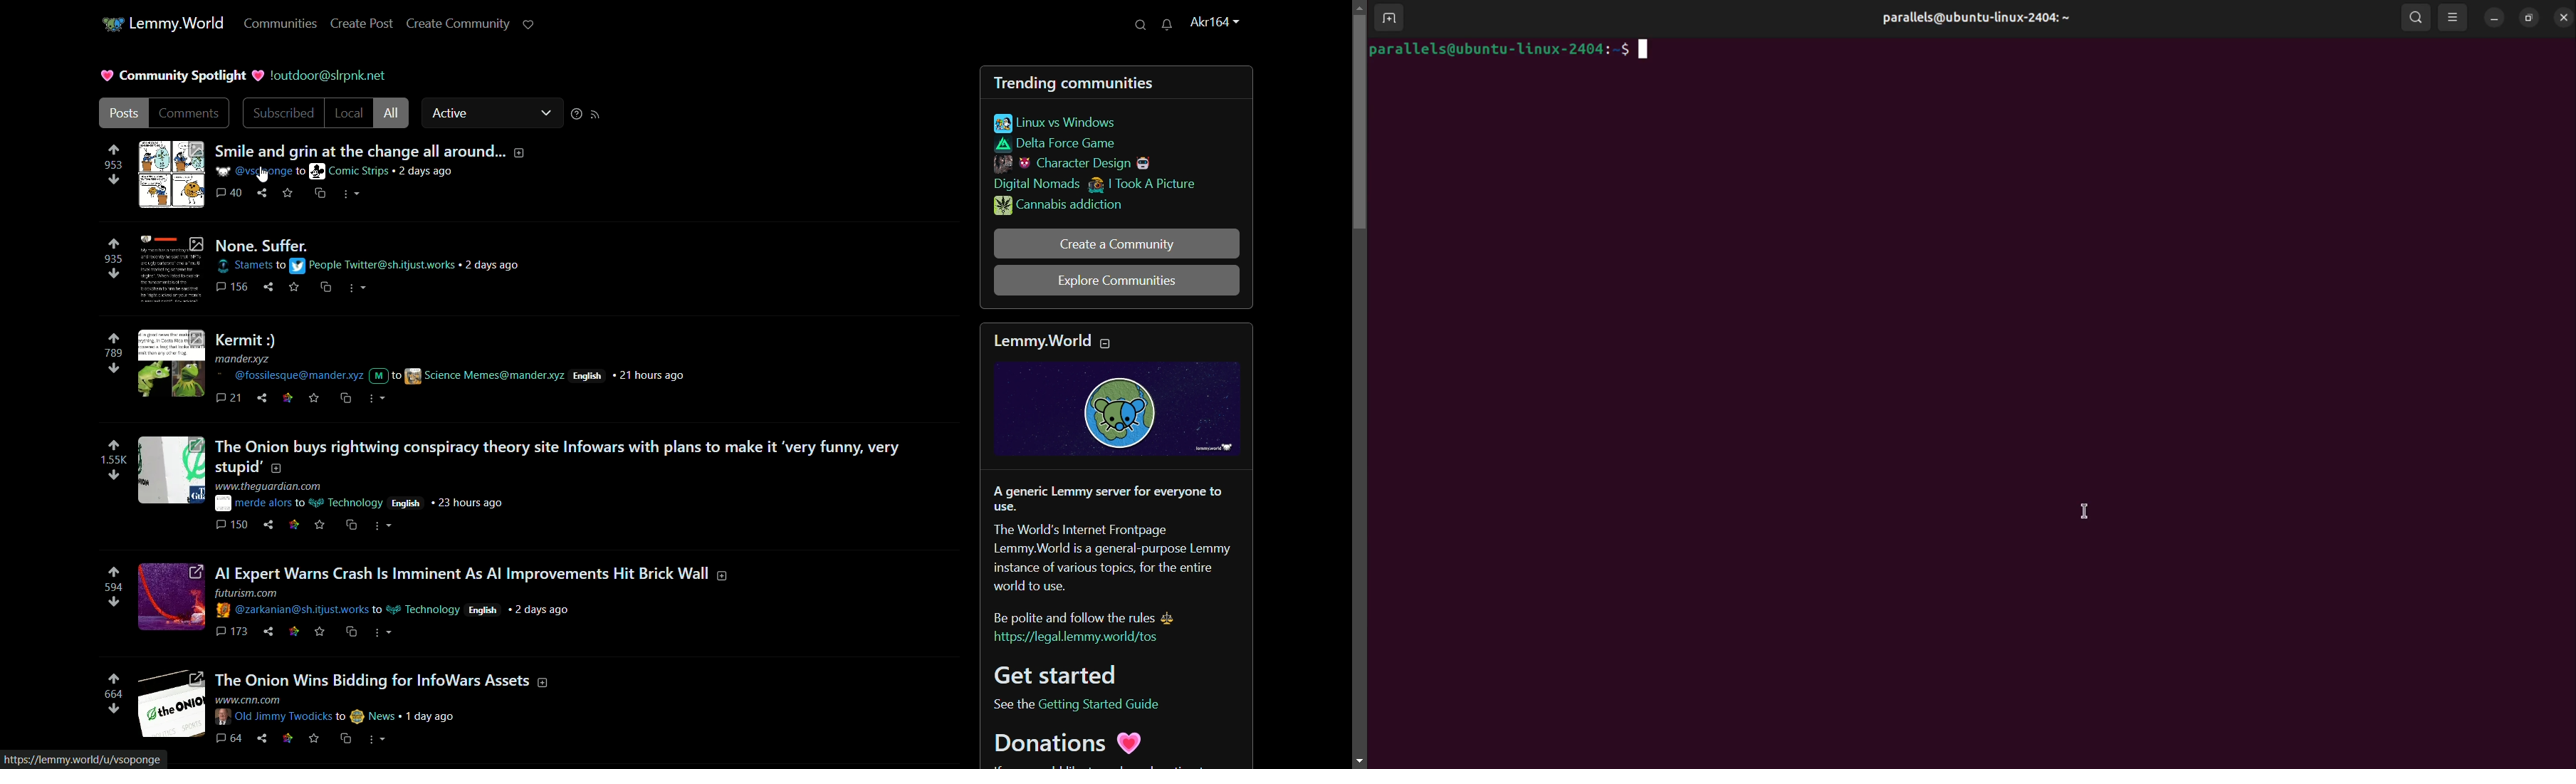  I want to click on username, so click(1215, 22).